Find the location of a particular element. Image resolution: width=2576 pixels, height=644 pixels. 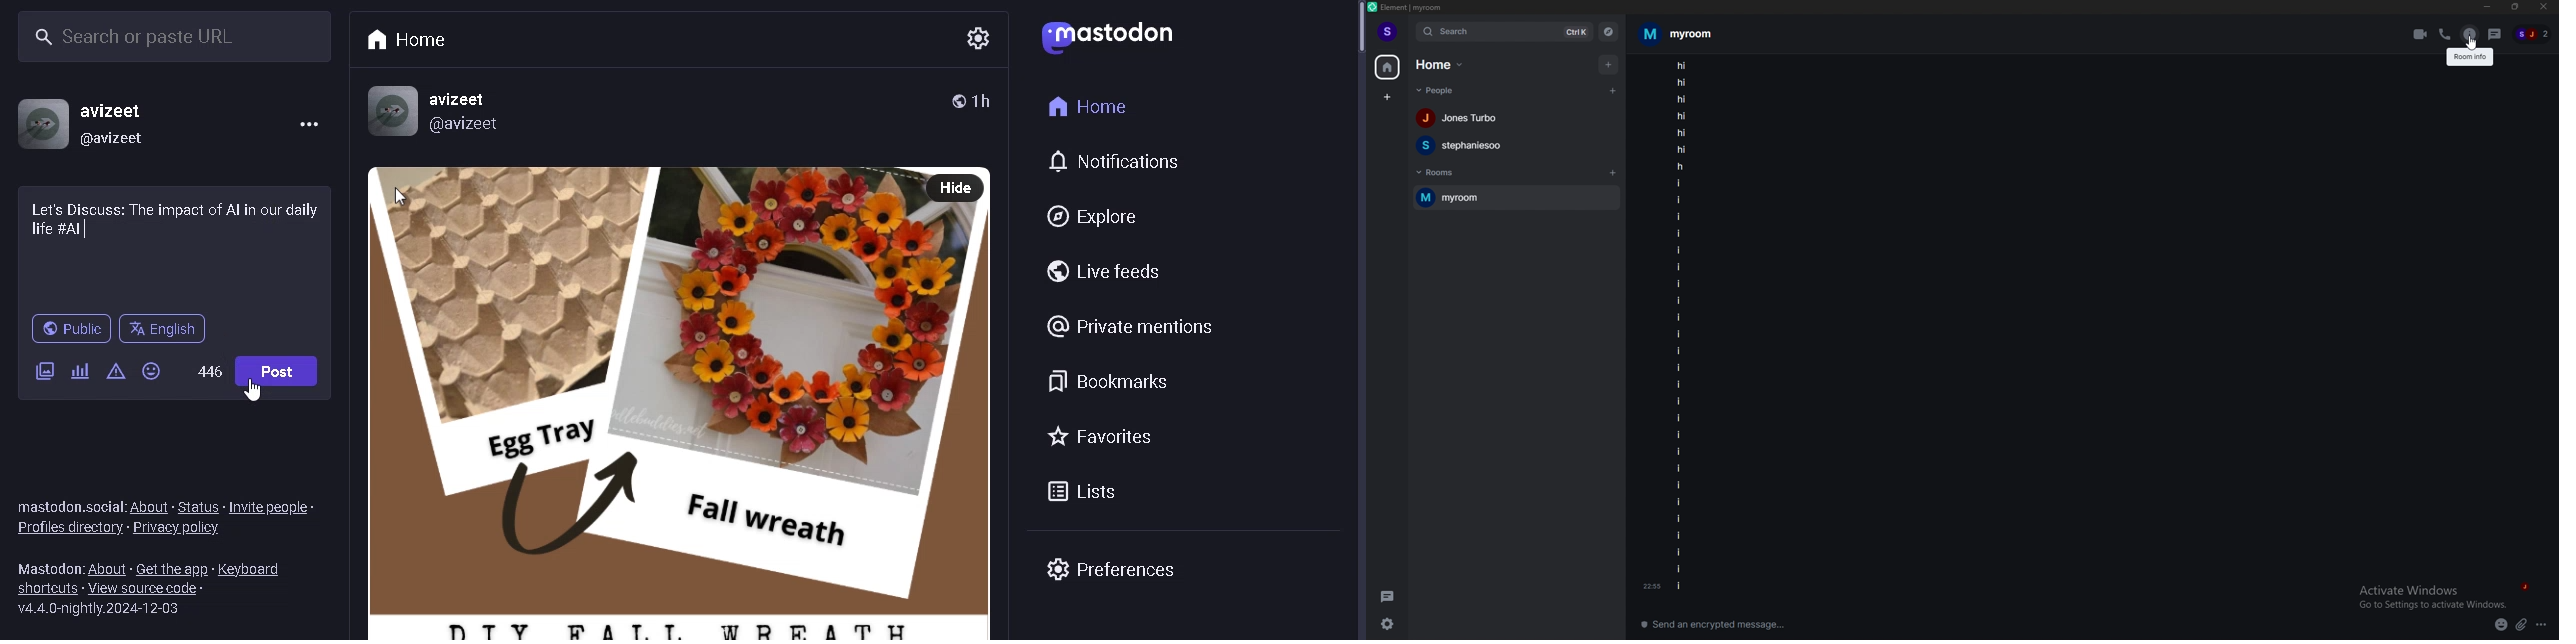

description is located at coordinates (2471, 57).